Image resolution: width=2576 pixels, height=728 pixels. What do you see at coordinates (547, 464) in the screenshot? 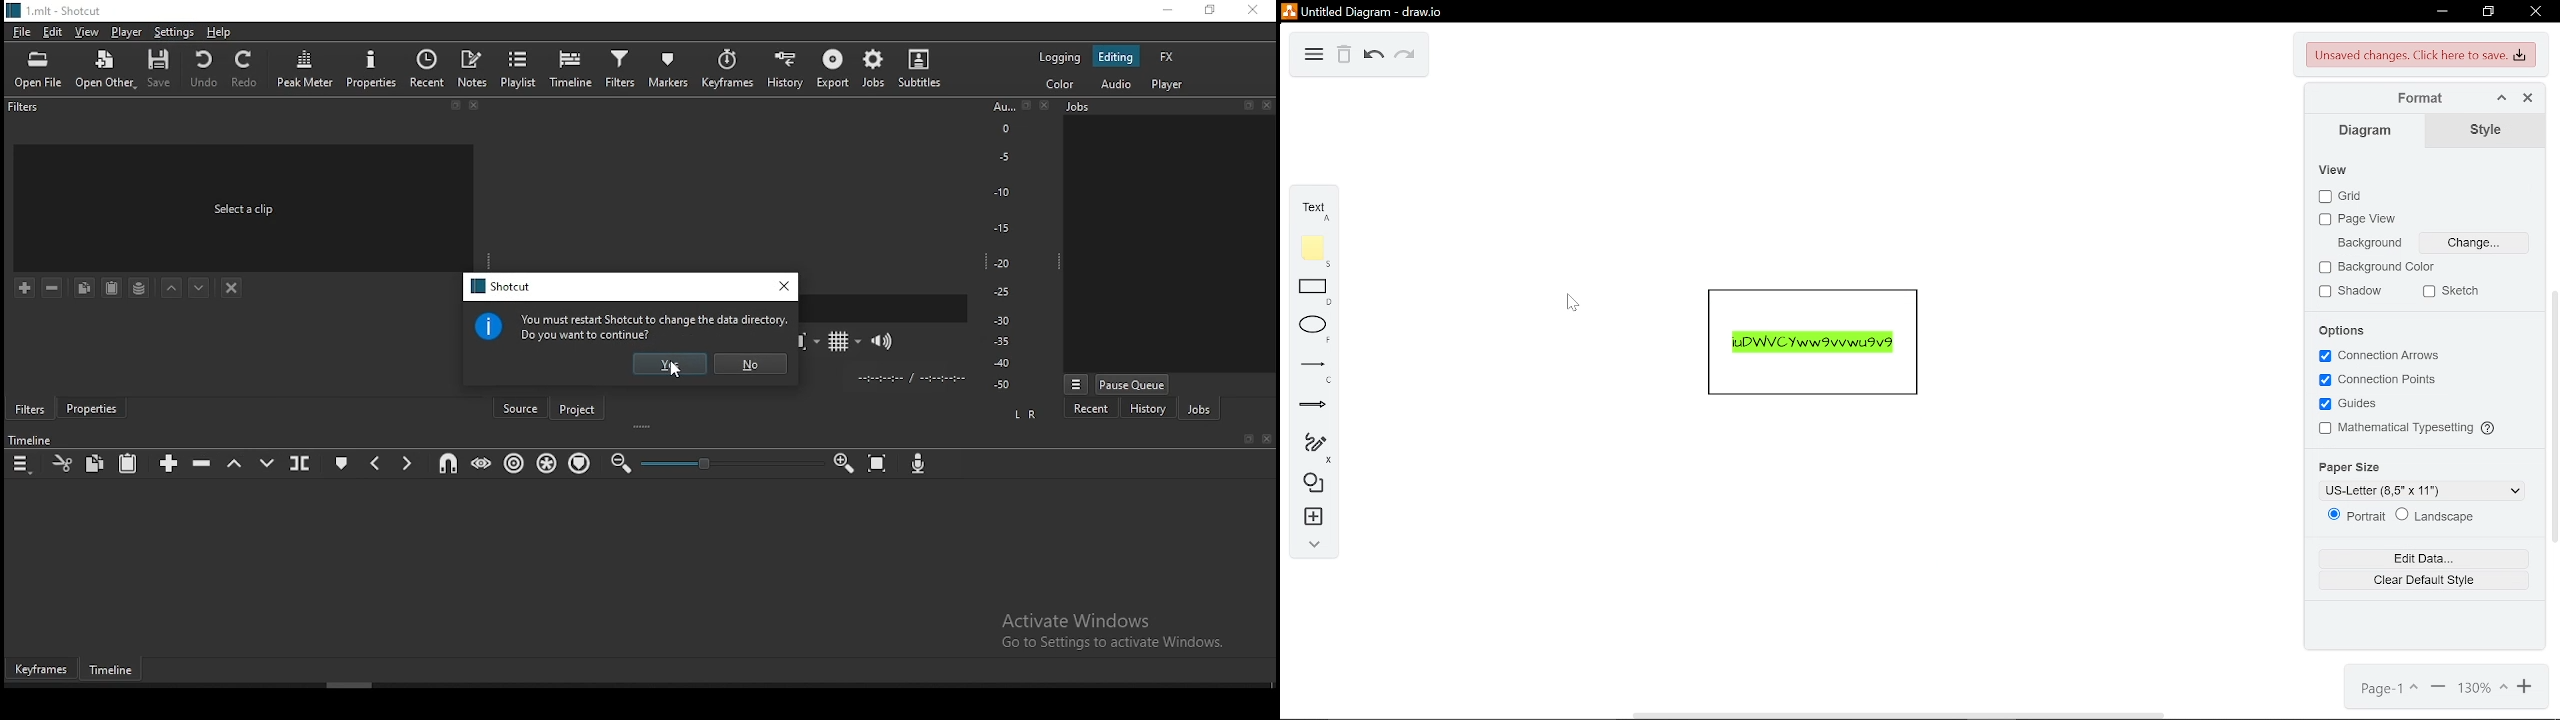
I see `ripple all tracks` at bounding box center [547, 464].